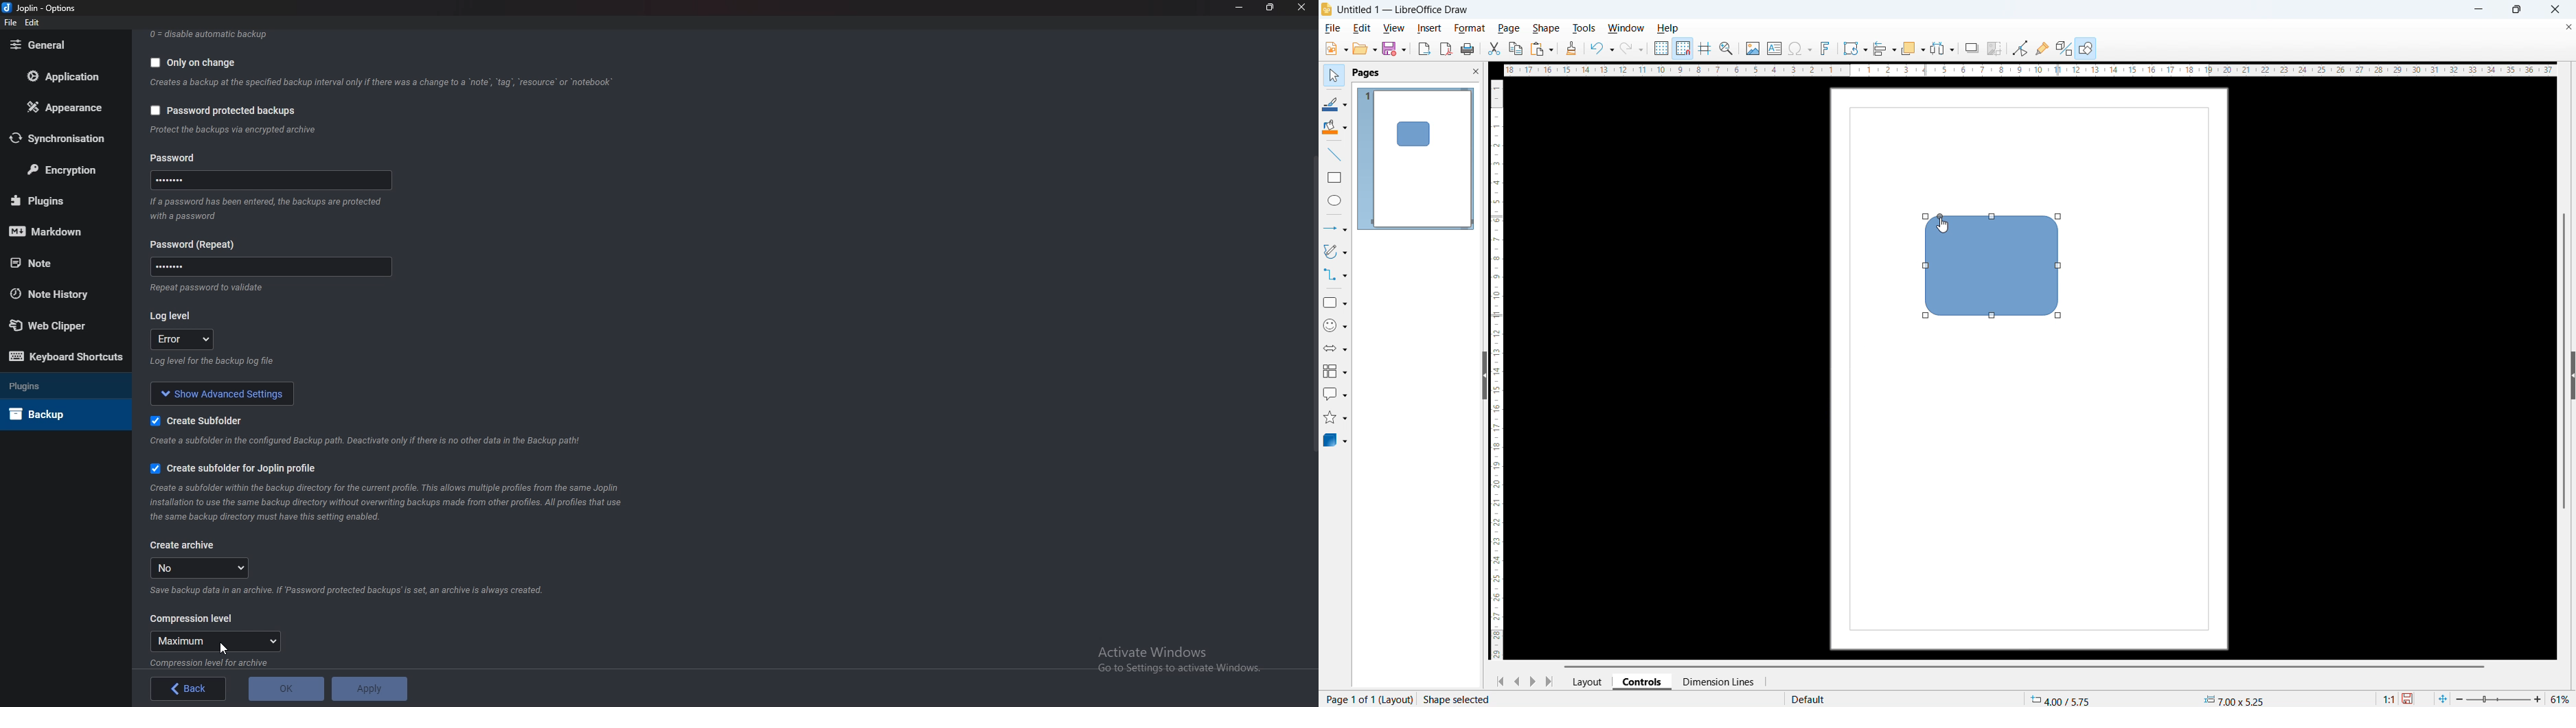 This screenshot has width=2576, height=728. What do you see at coordinates (1942, 48) in the screenshot?
I see `Select at least three objects to distribute ` at bounding box center [1942, 48].